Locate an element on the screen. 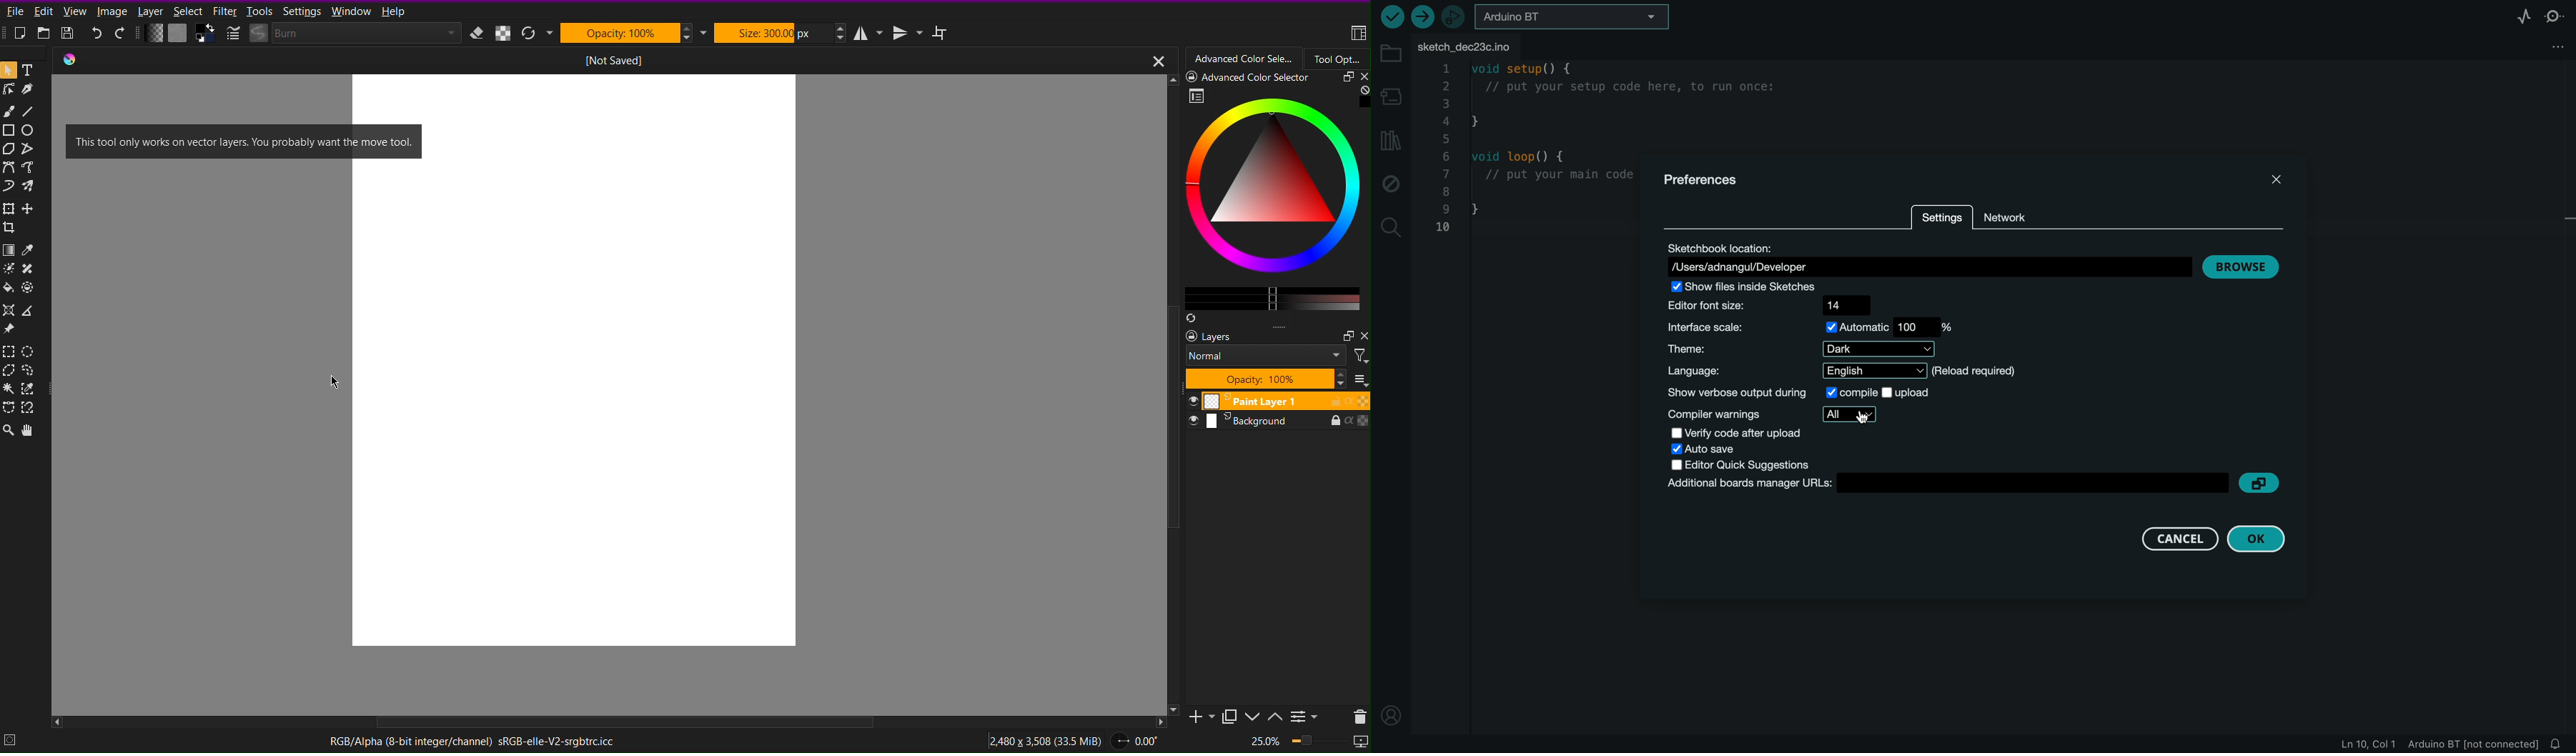 The width and height of the screenshot is (2576, 756). Settings is located at coordinates (302, 11).